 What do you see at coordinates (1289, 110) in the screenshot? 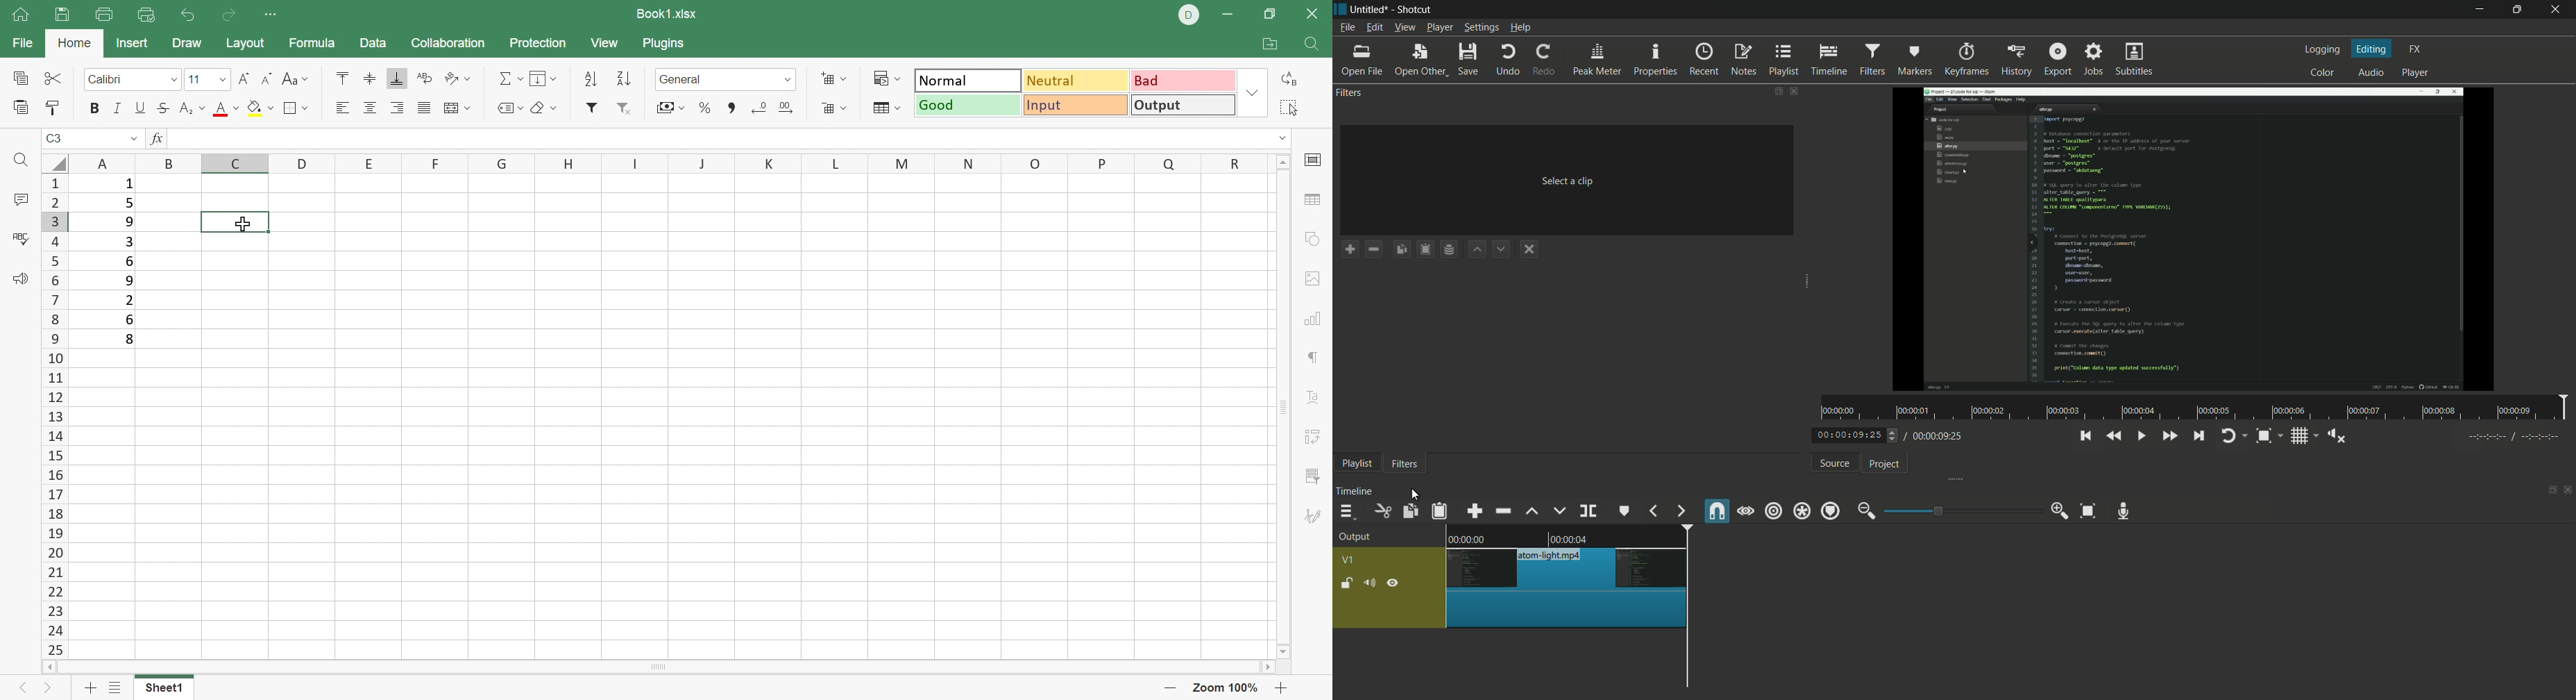
I see `Select all` at bounding box center [1289, 110].